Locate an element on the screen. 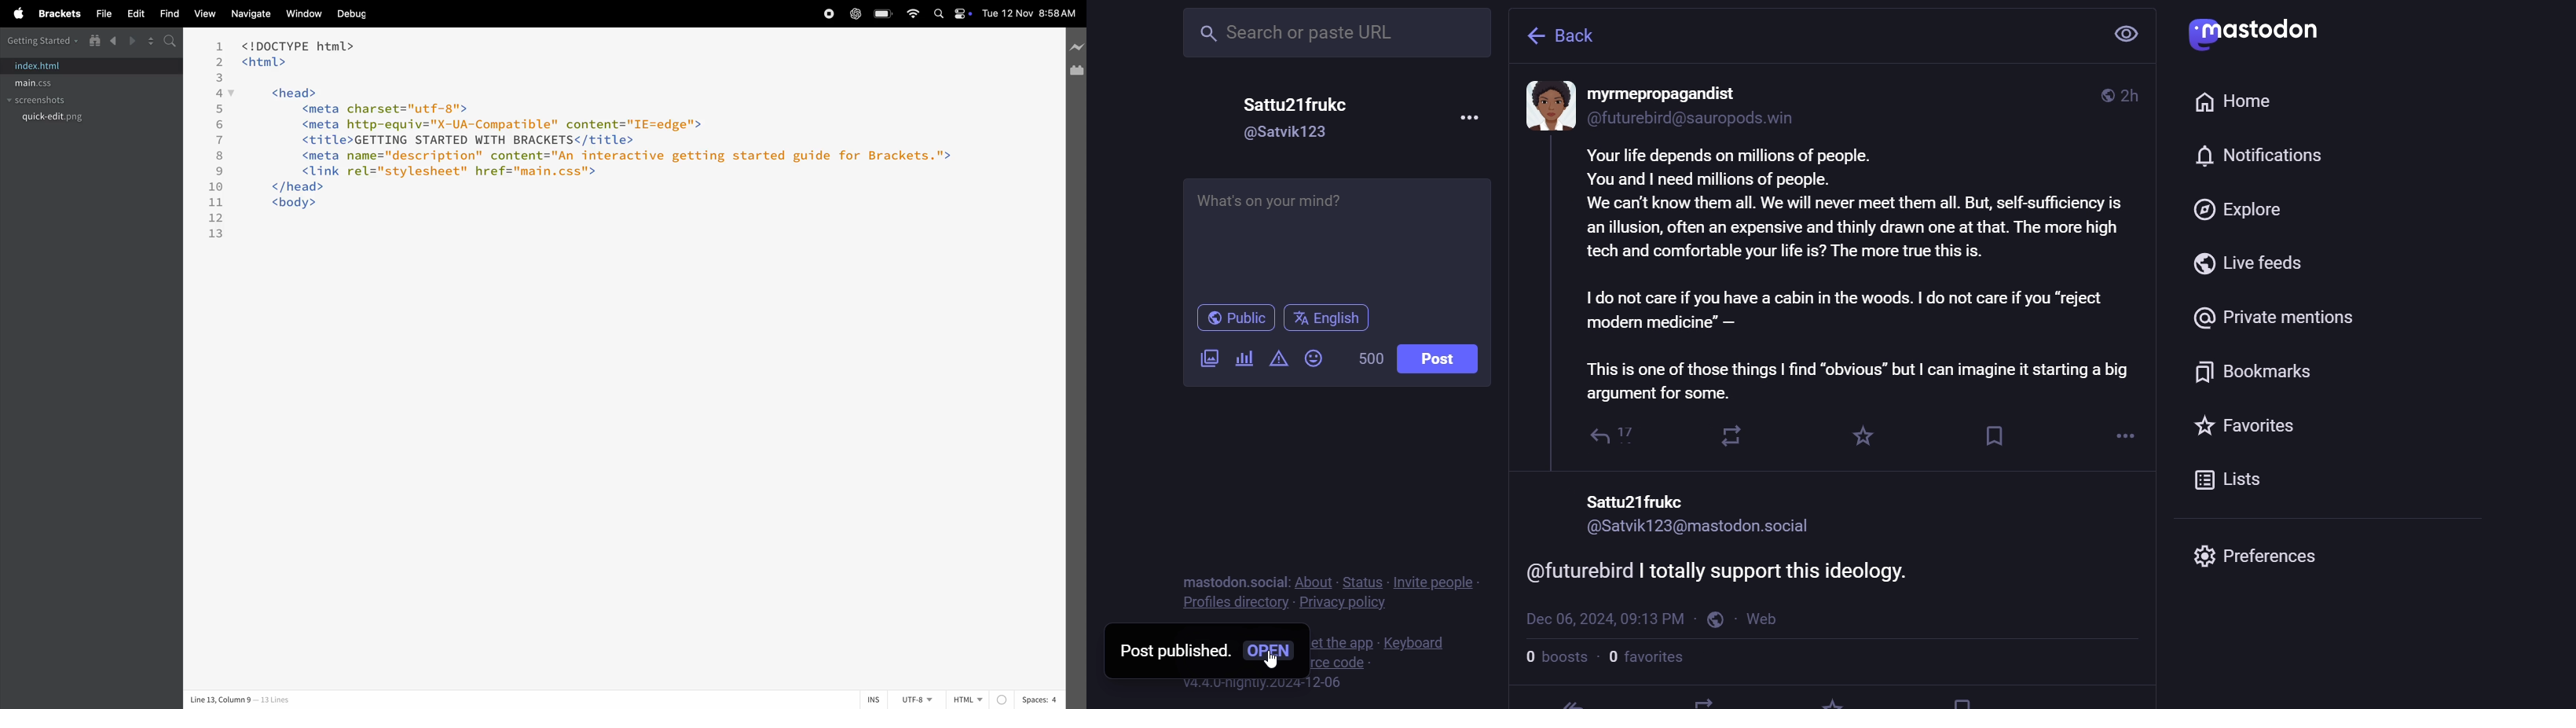 The height and width of the screenshot is (728, 2576). boosts is located at coordinates (1555, 658).